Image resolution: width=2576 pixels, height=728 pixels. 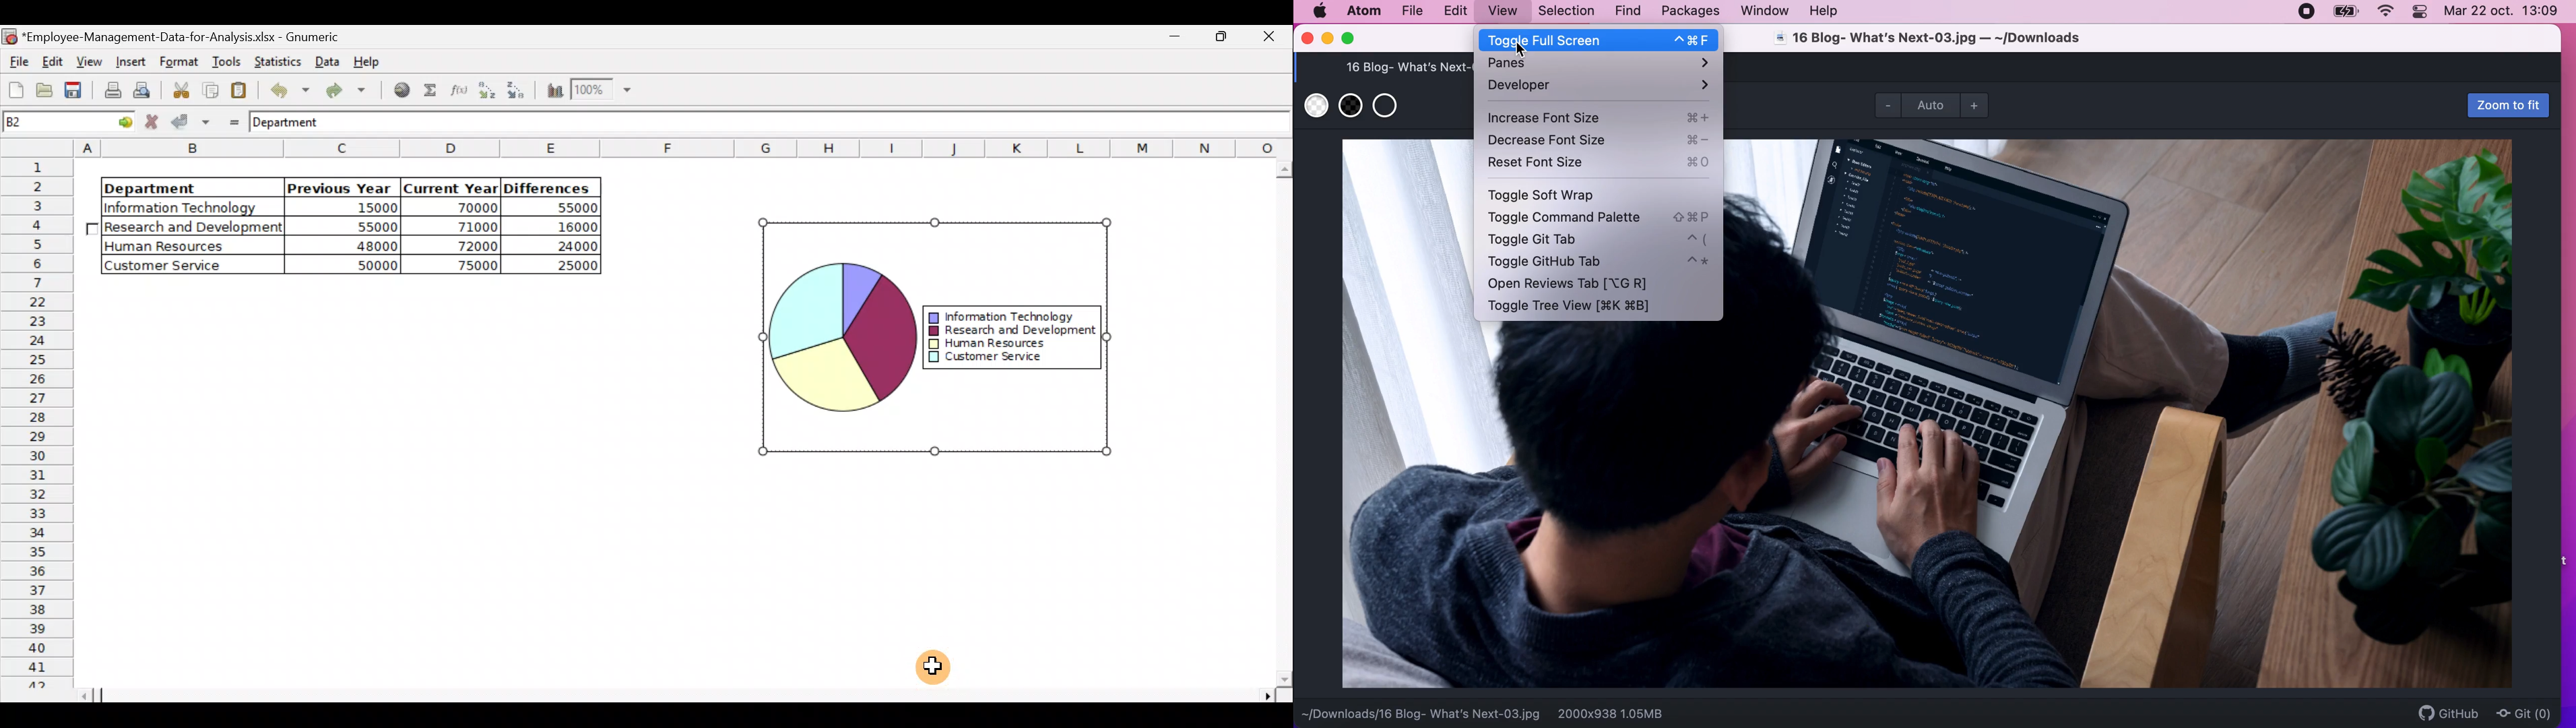 What do you see at coordinates (1602, 120) in the screenshot?
I see `increase font size` at bounding box center [1602, 120].